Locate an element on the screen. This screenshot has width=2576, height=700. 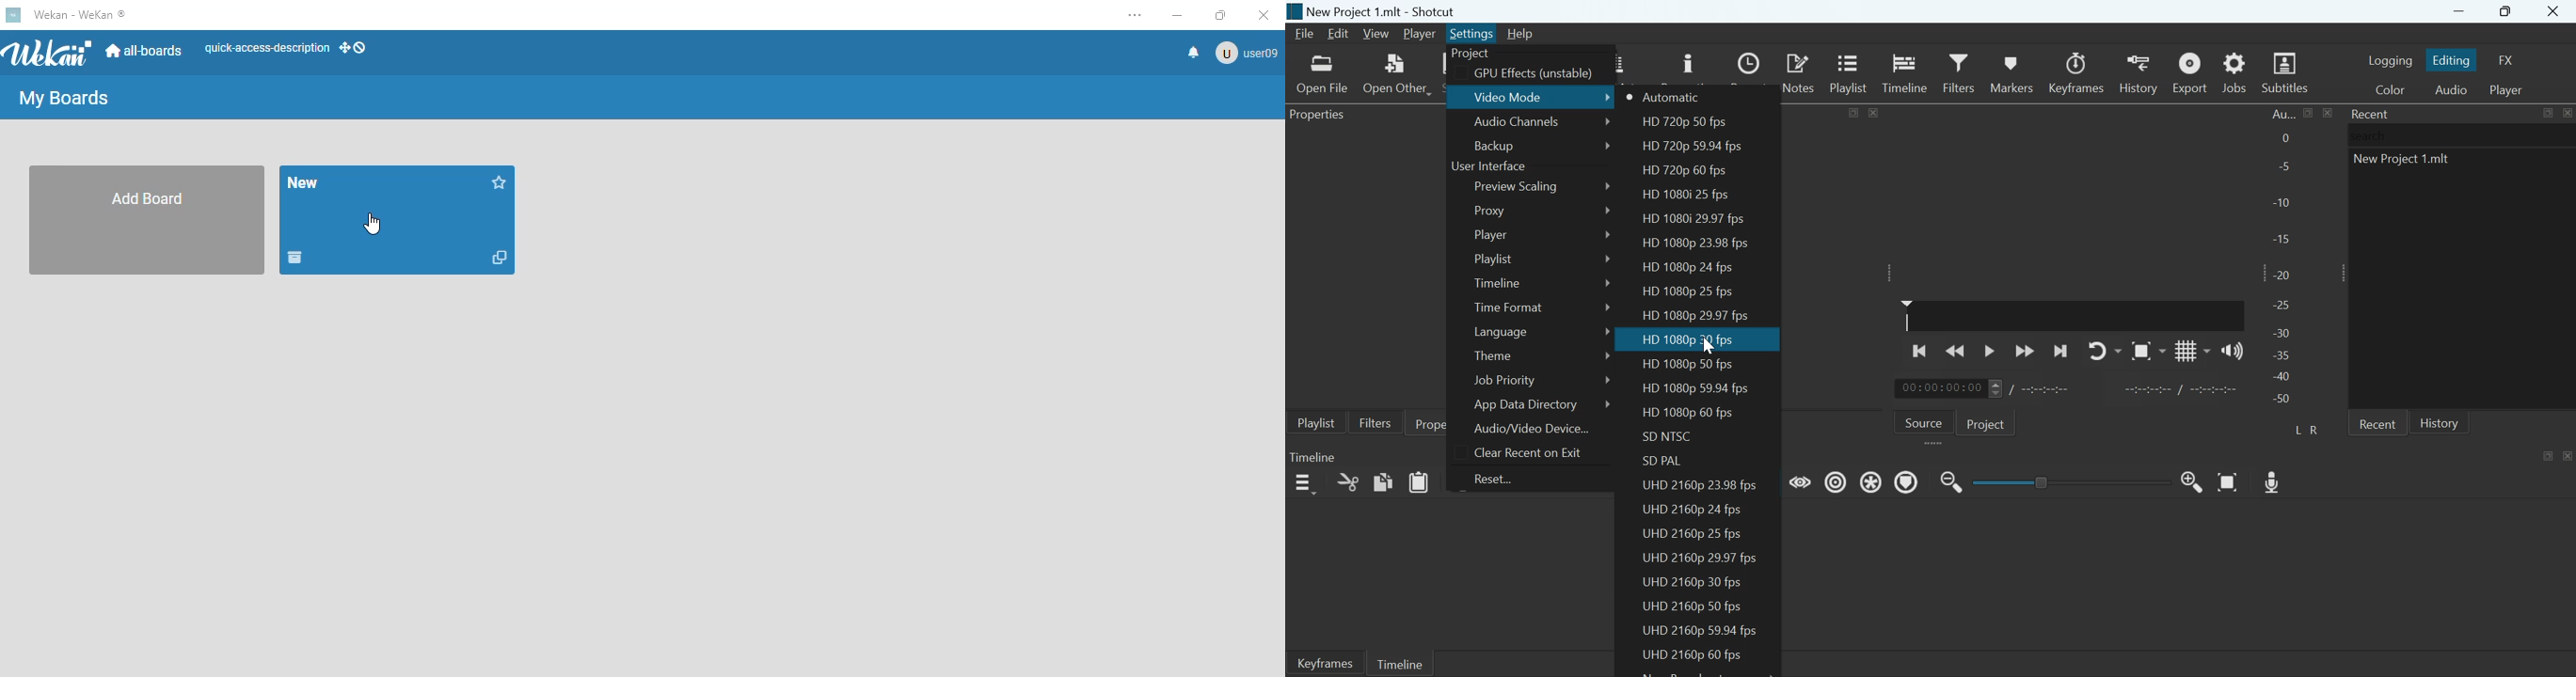
Language is located at coordinates (1501, 331).